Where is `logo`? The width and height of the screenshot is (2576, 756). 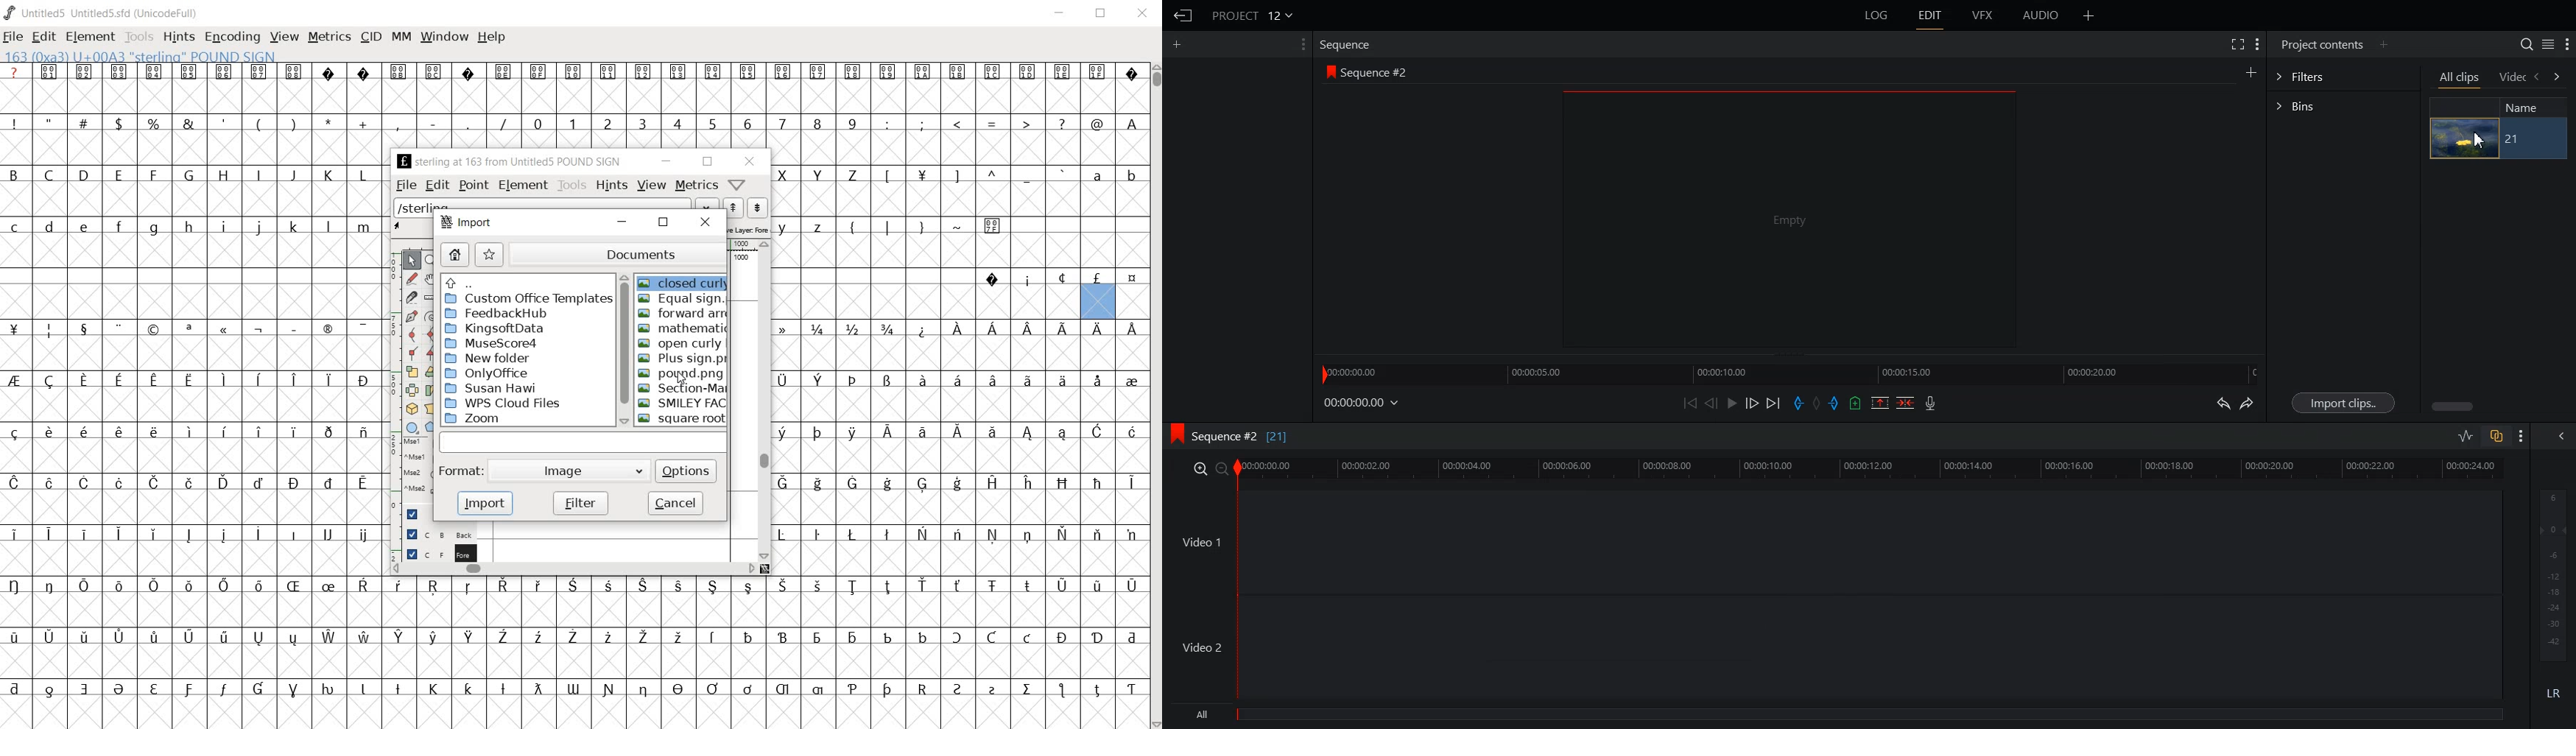
logo is located at coordinates (10, 12).